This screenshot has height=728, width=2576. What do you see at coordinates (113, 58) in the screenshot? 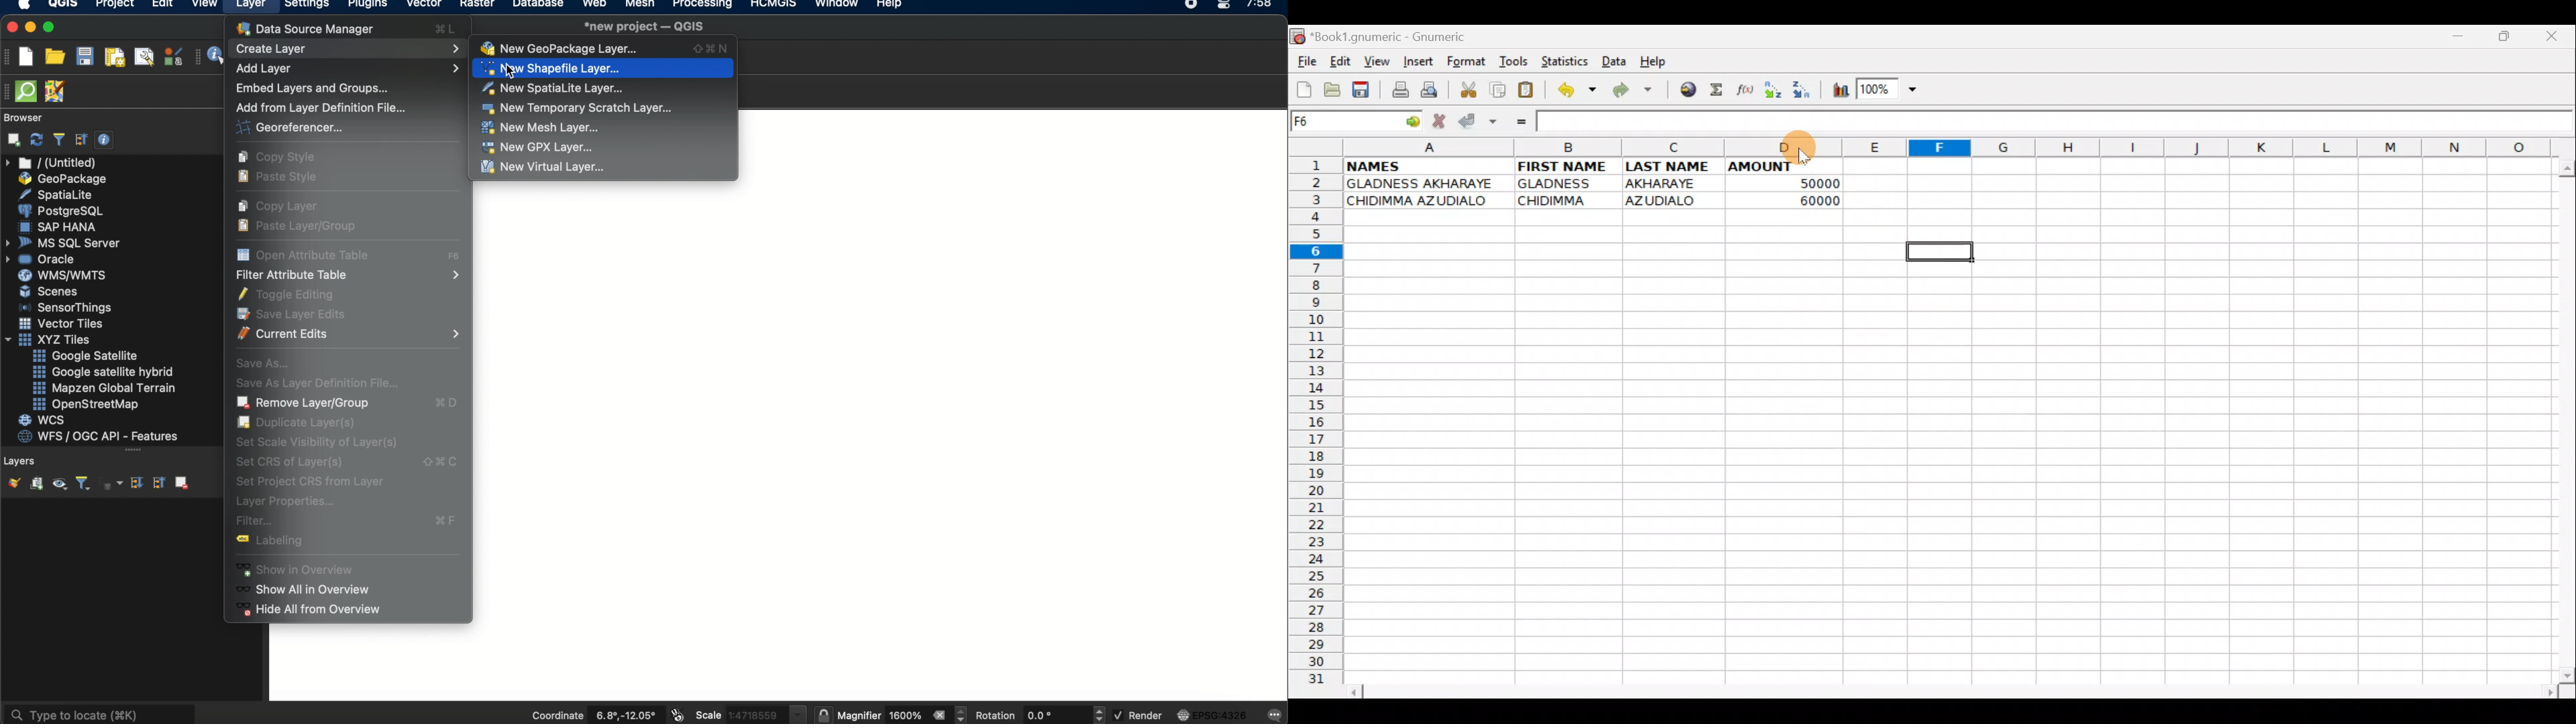
I see `new paint layout` at bounding box center [113, 58].